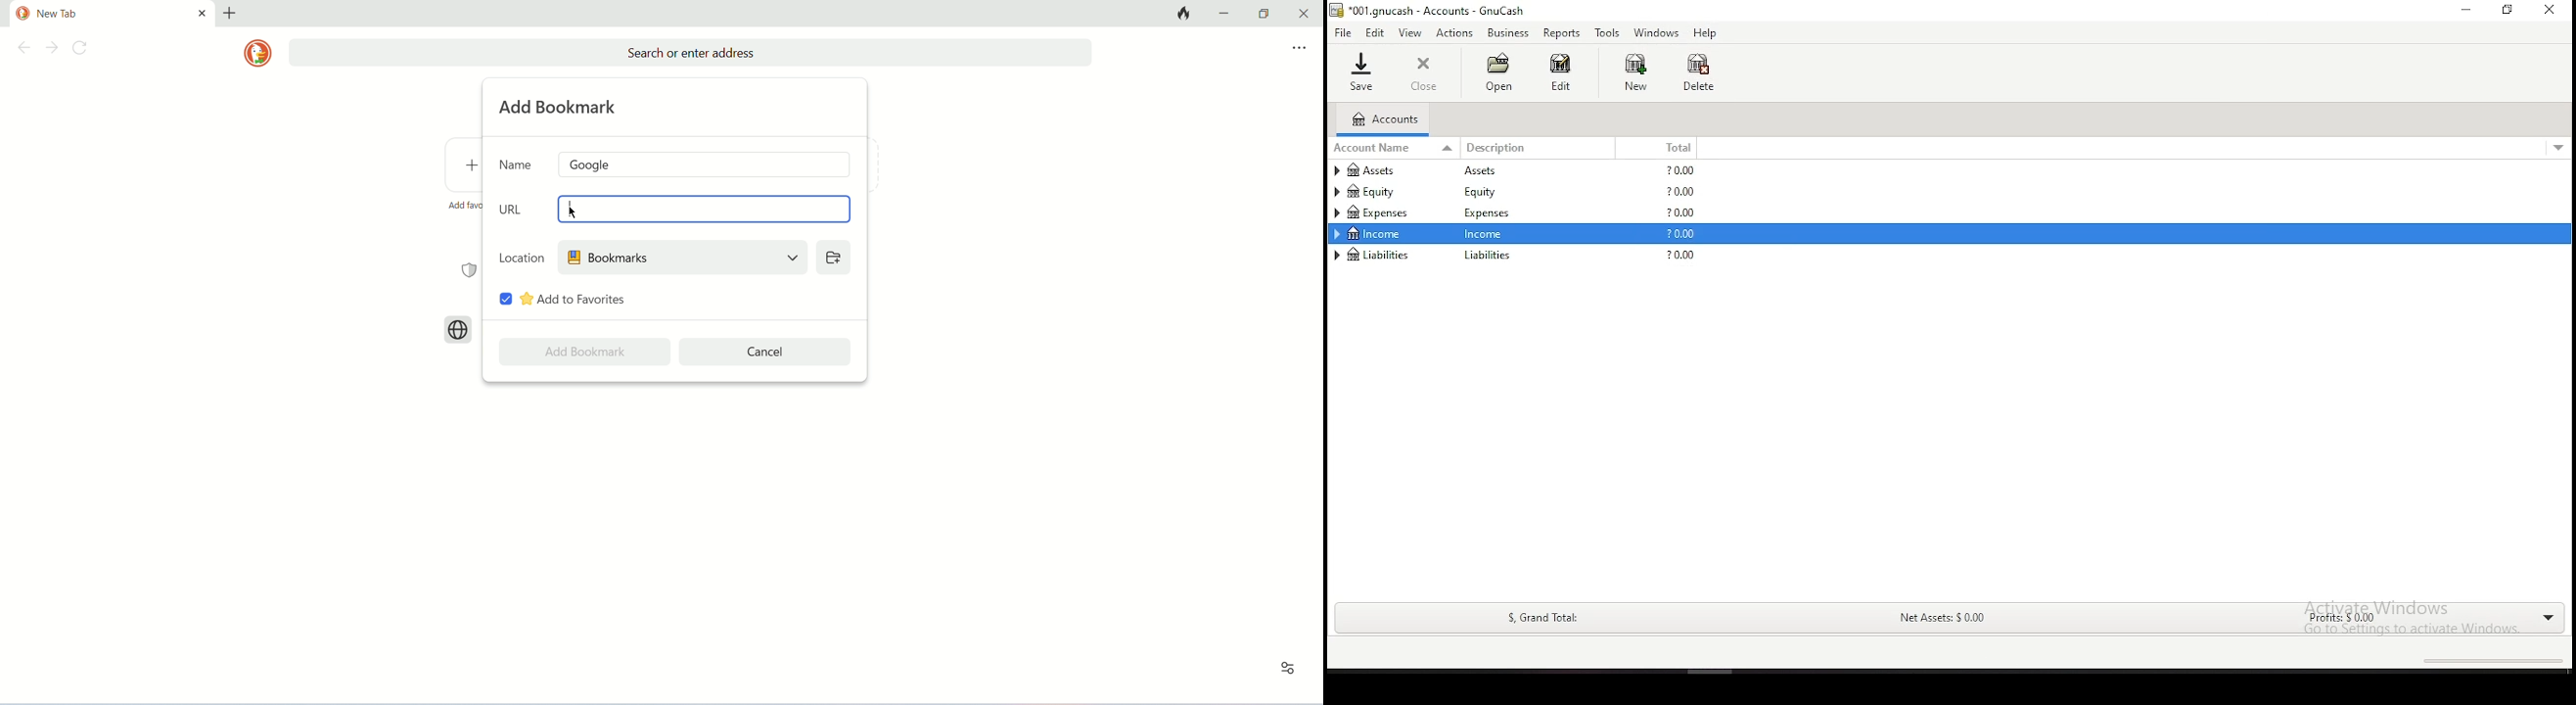 The image size is (2576, 728). I want to click on accounts, so click(1384, 119).